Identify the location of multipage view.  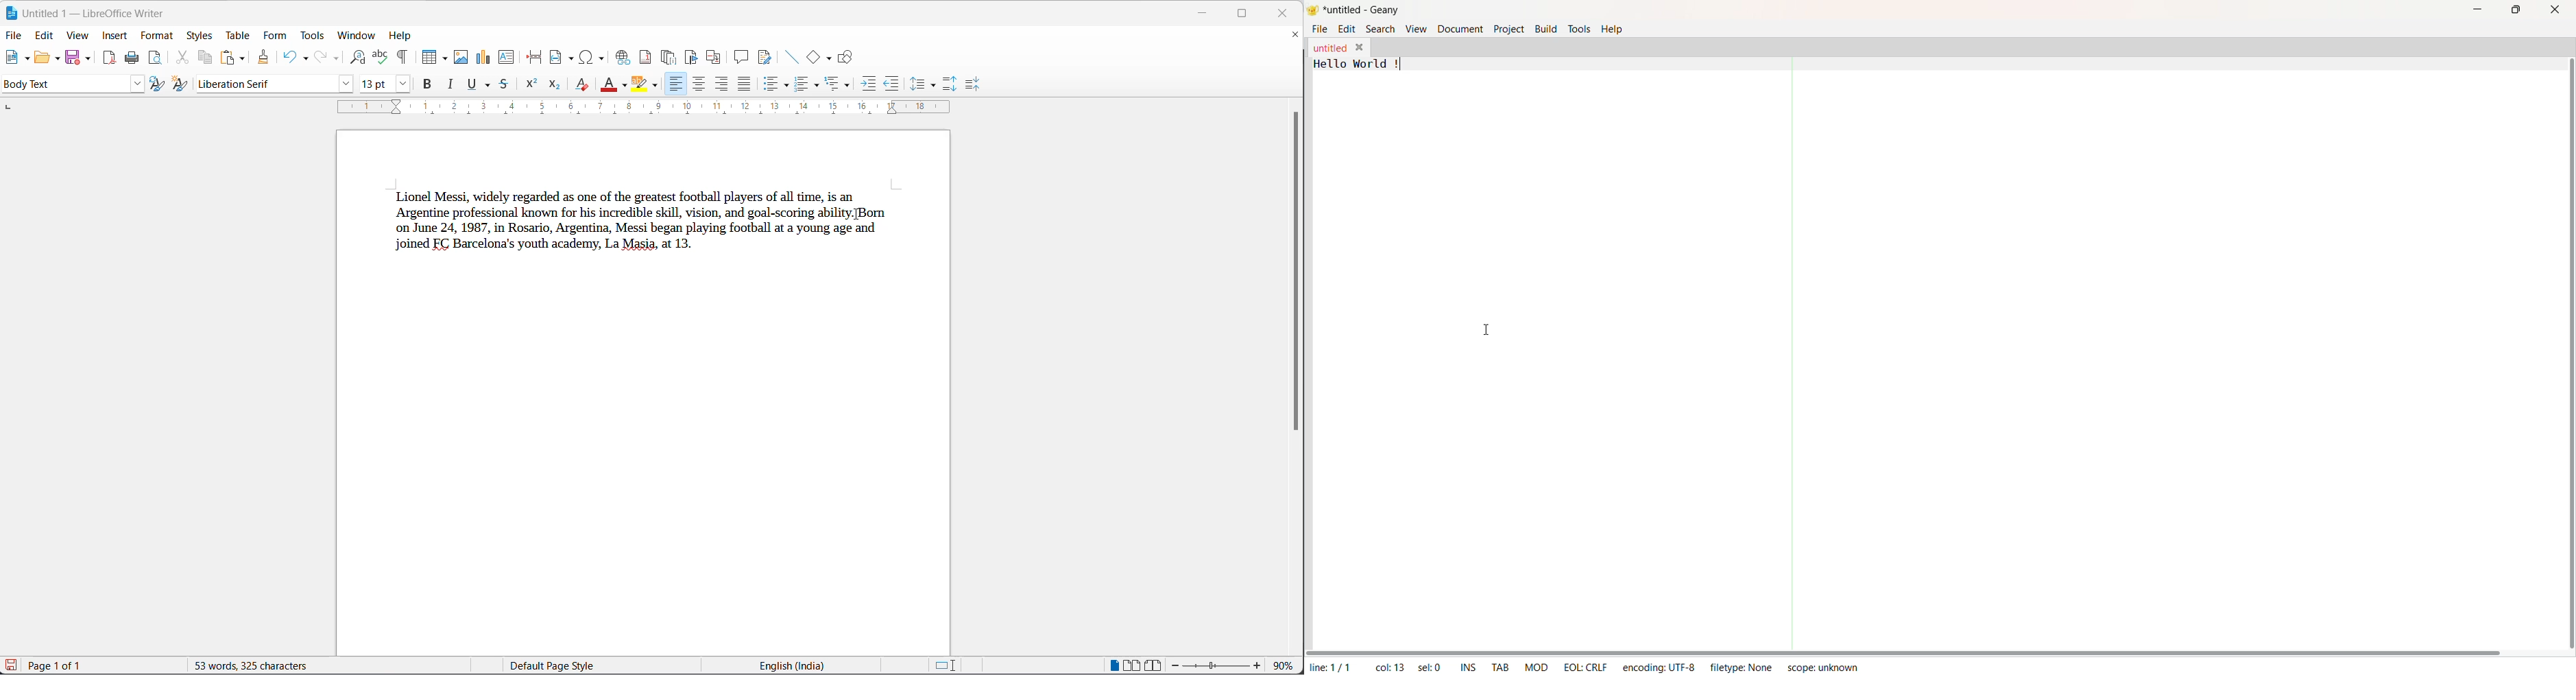
(1132, 665).